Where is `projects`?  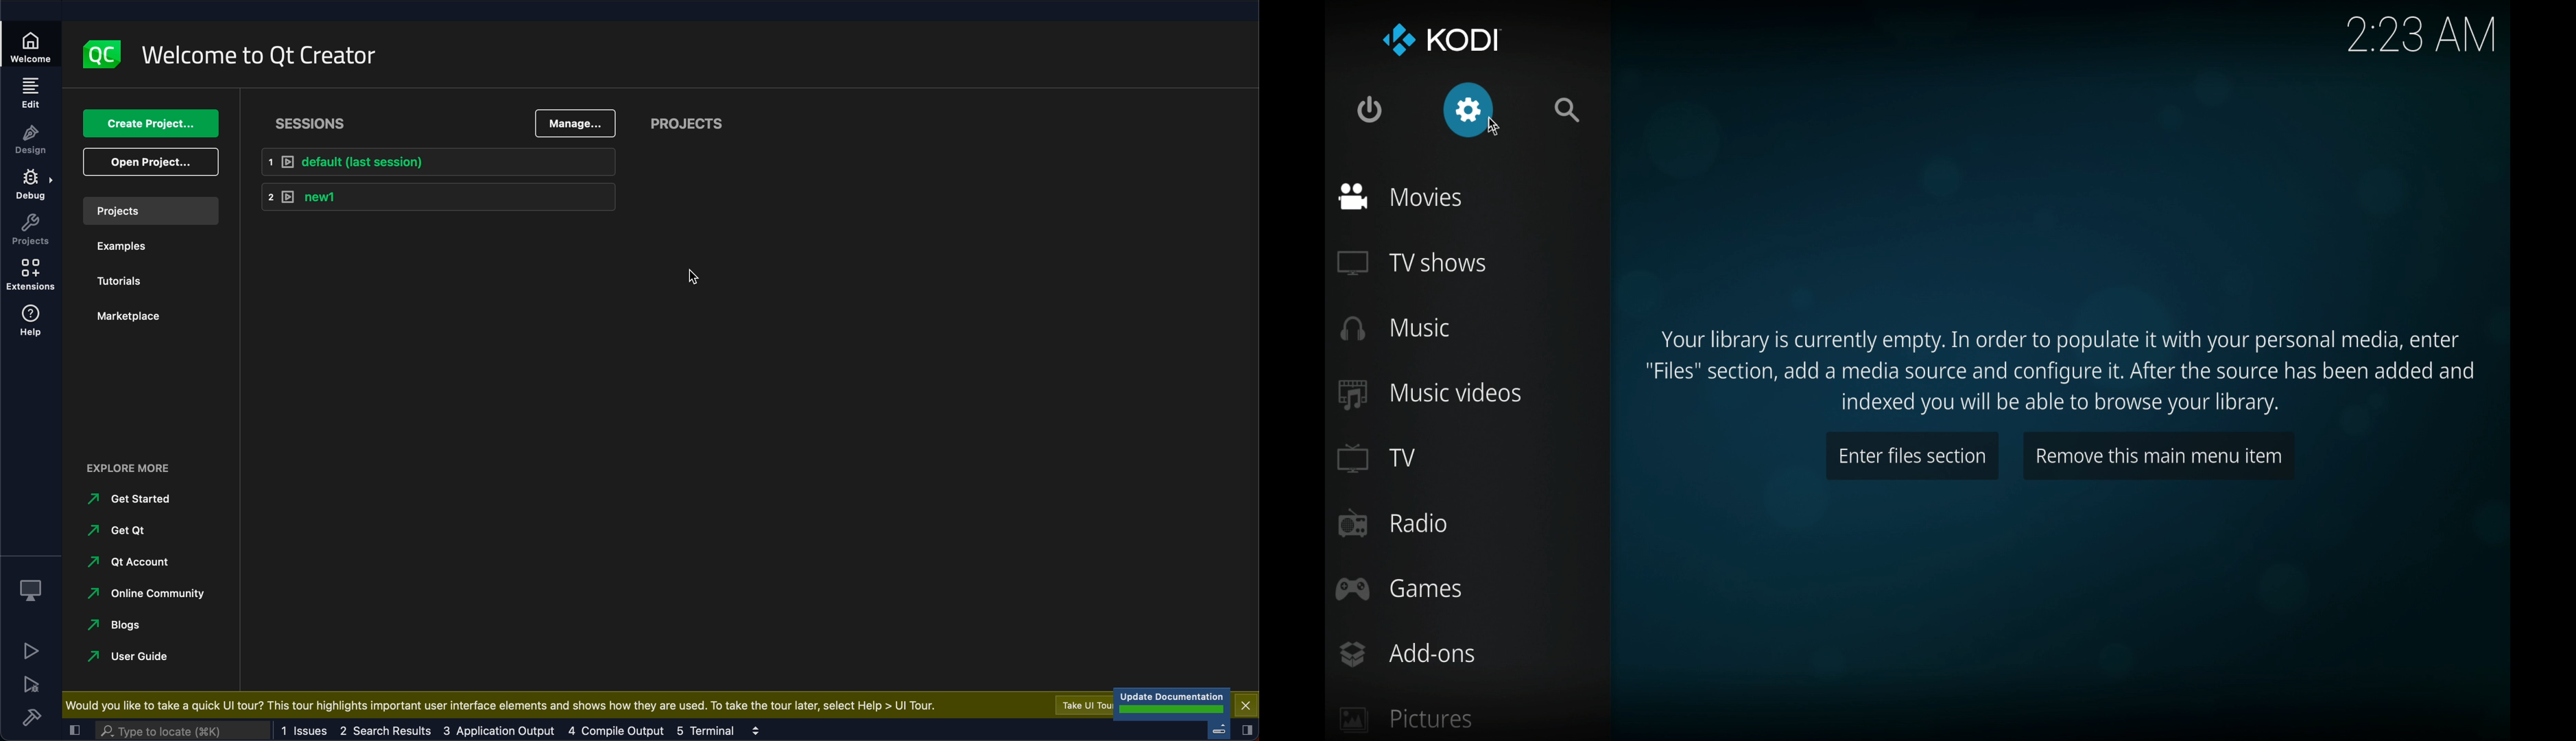 projects is located at coordinates (149, 211).